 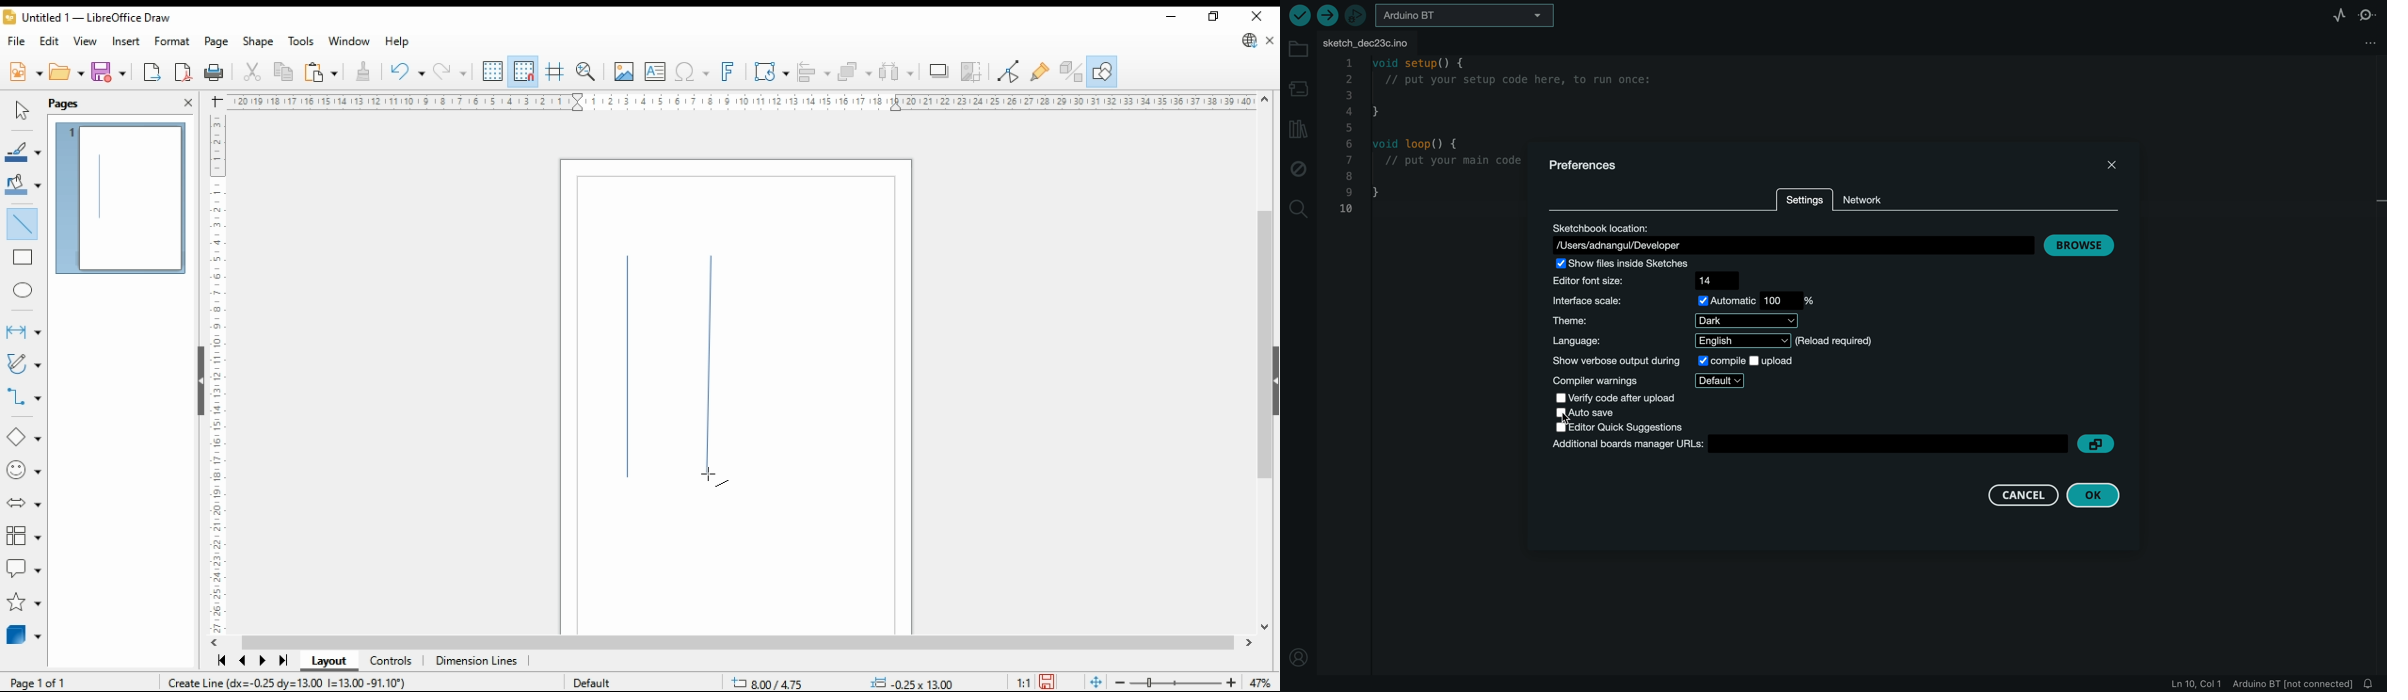 I want to click on copy, so click(x=282, y=73).